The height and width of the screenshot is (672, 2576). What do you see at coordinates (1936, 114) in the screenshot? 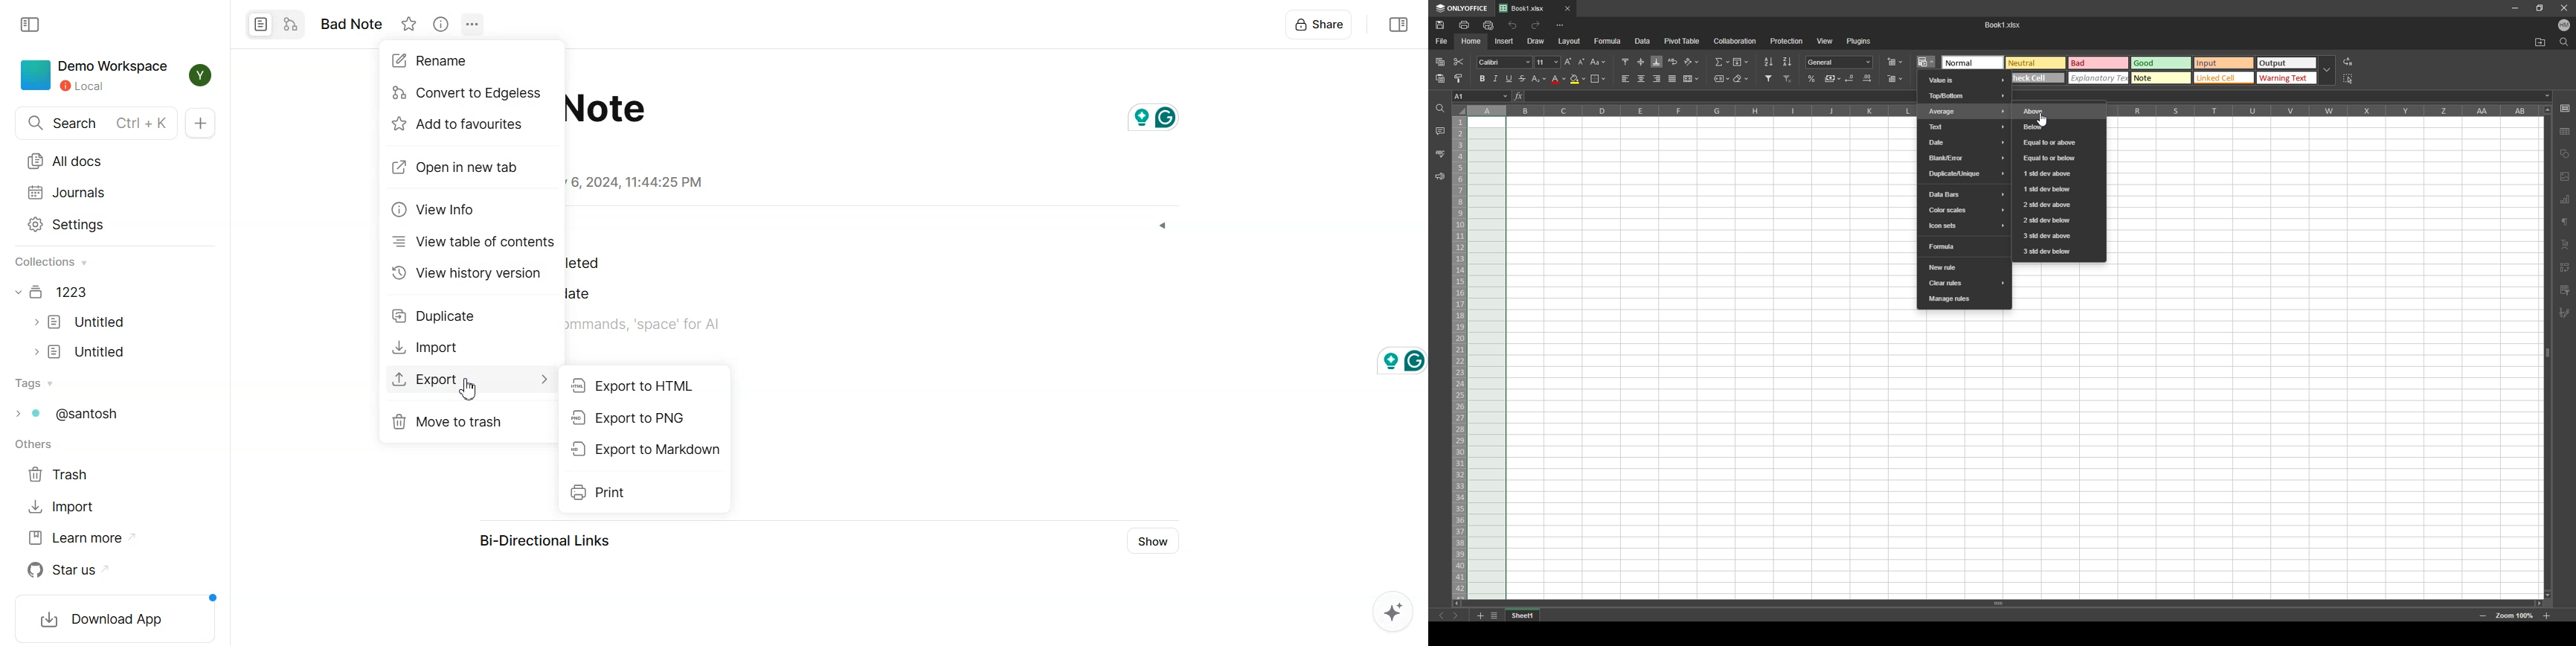
I see `cursor` at bounding box center [1936, 114].